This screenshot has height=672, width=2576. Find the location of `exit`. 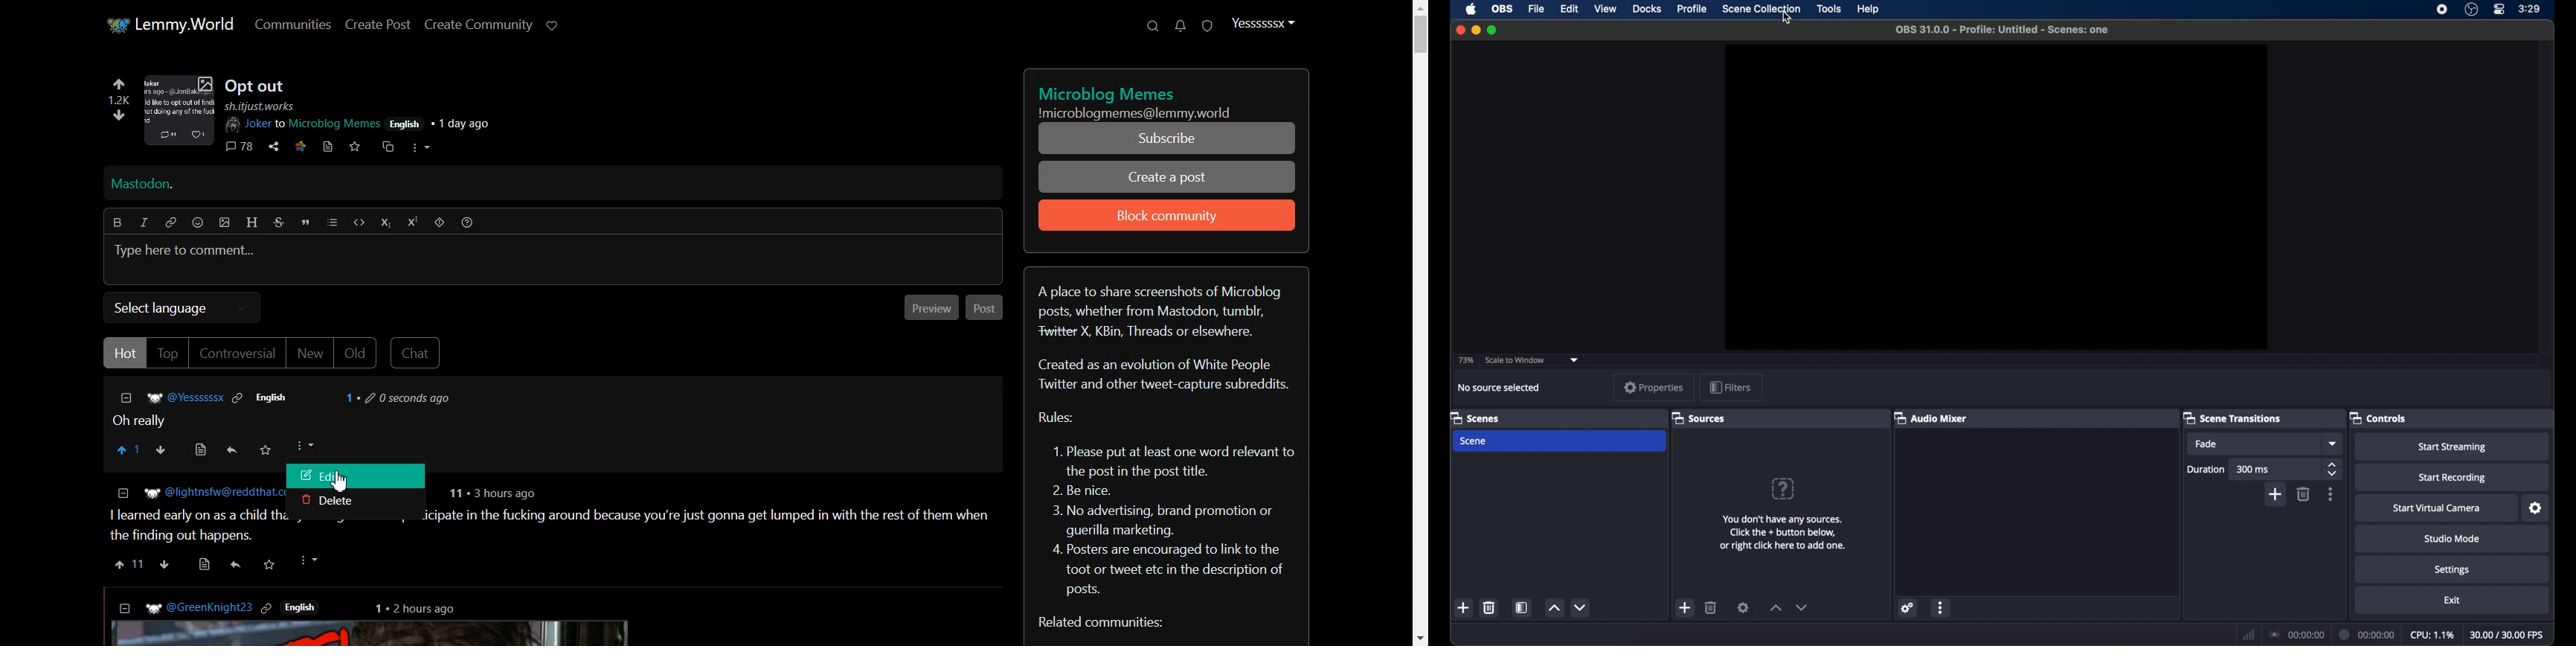

exit is located at coordinates (2454, 600).